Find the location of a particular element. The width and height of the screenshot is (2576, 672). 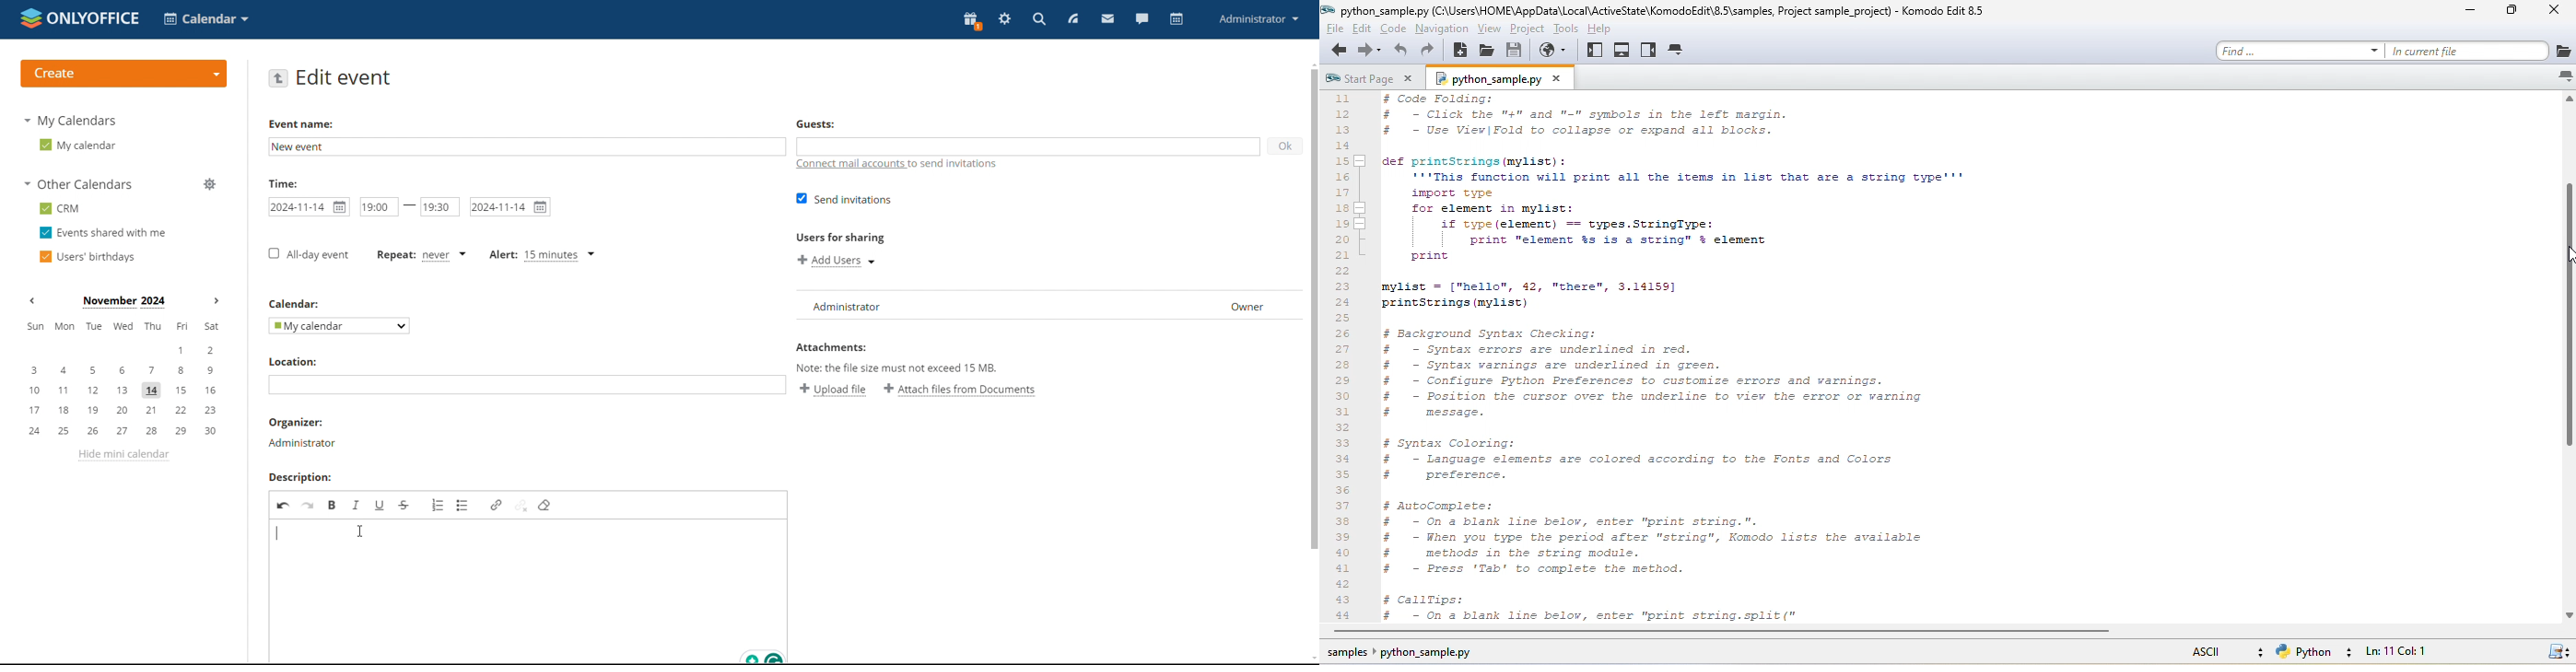

scroll bar is located at coordinates (1311, 313).